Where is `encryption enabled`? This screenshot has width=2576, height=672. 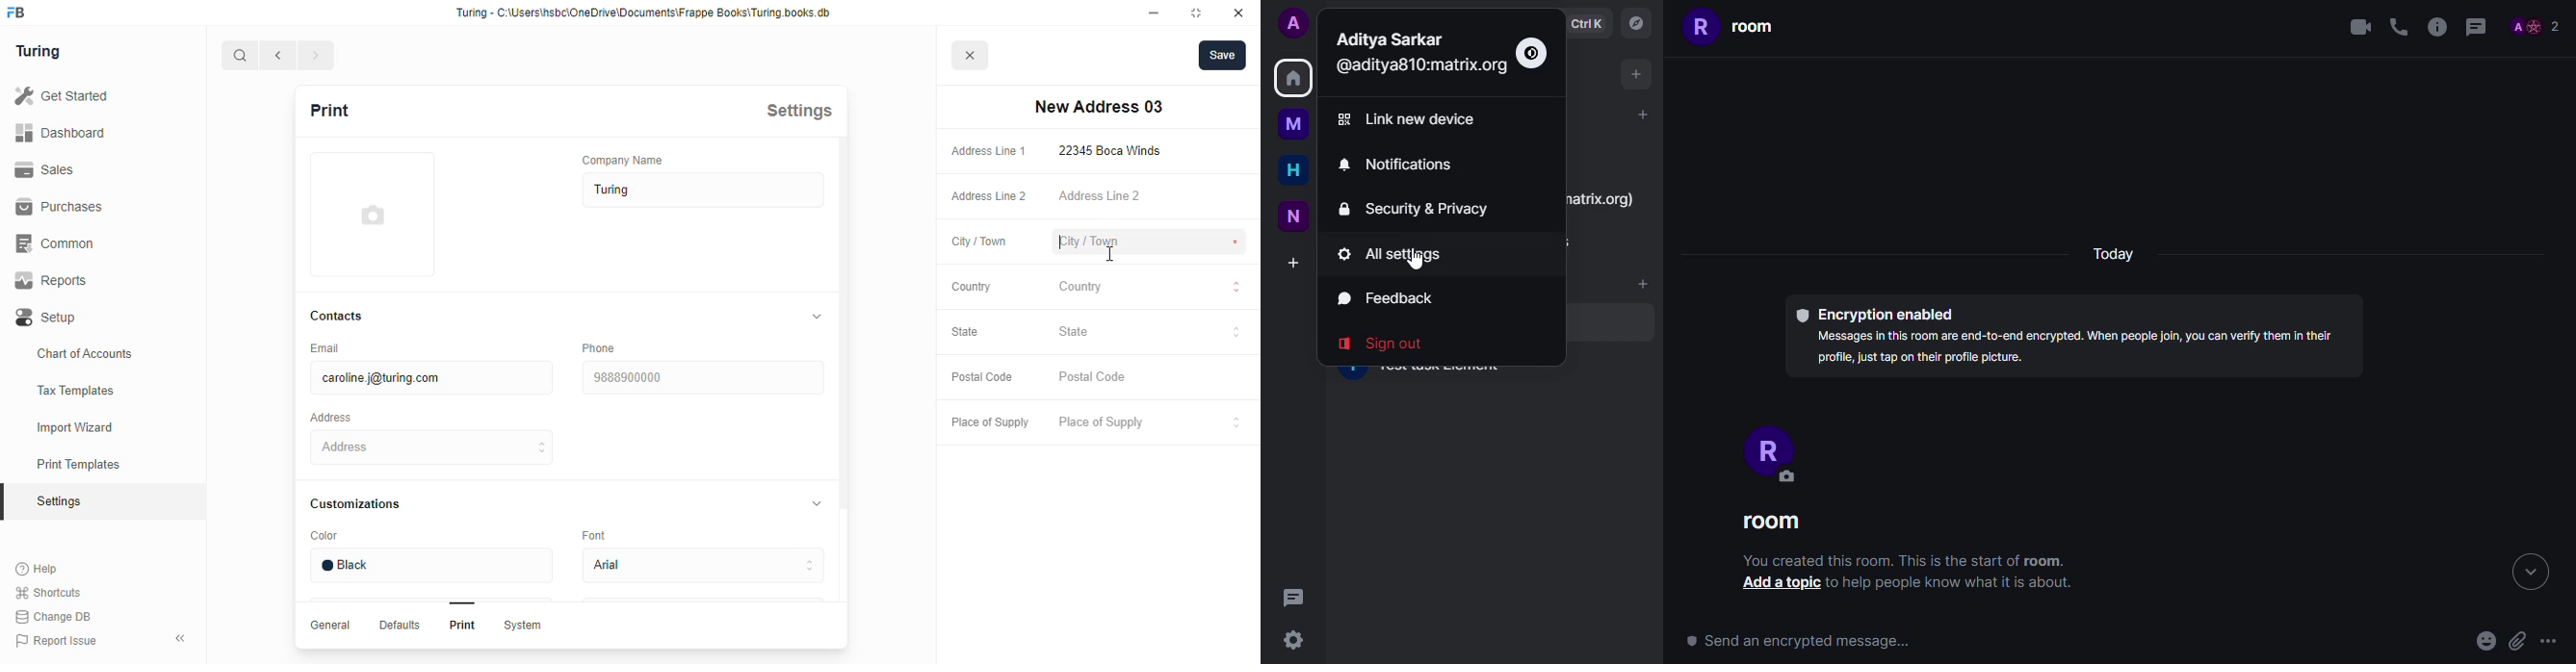
encryption enabled is located at coordinates (1874, 313).